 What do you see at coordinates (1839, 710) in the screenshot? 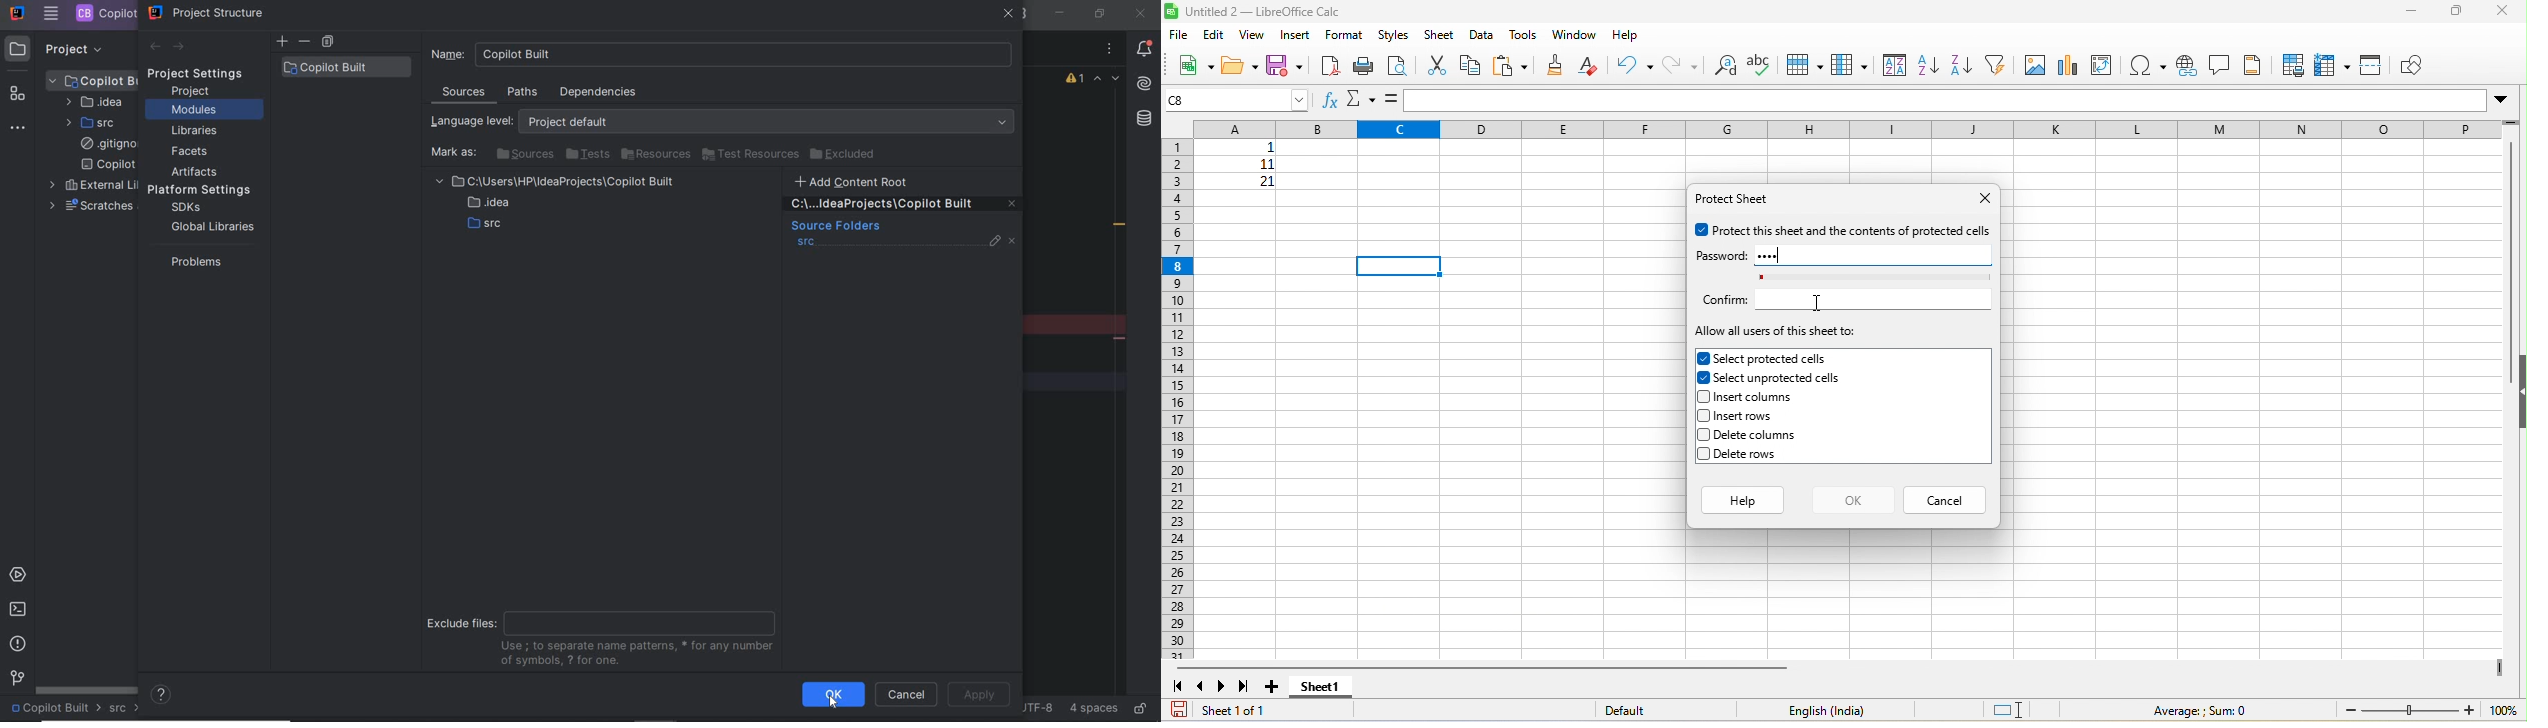
I see `english` at bounding box center [1839, 710].